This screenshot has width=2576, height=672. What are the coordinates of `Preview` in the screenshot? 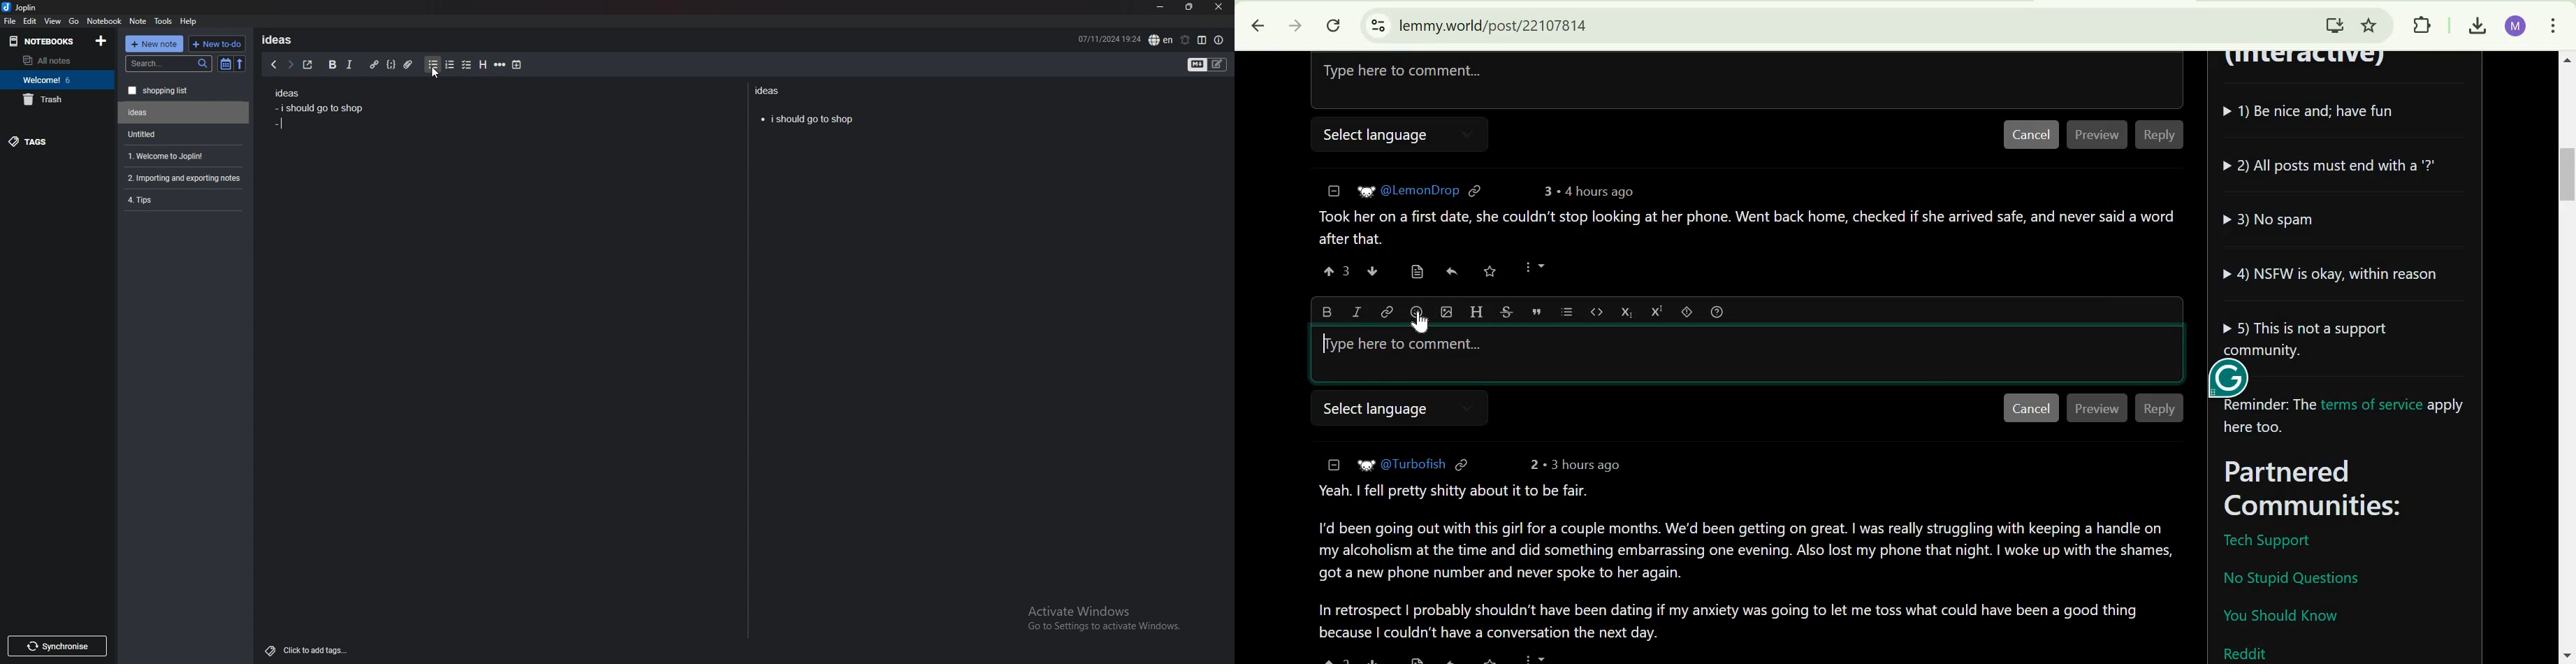 It's located at (2097, 136).